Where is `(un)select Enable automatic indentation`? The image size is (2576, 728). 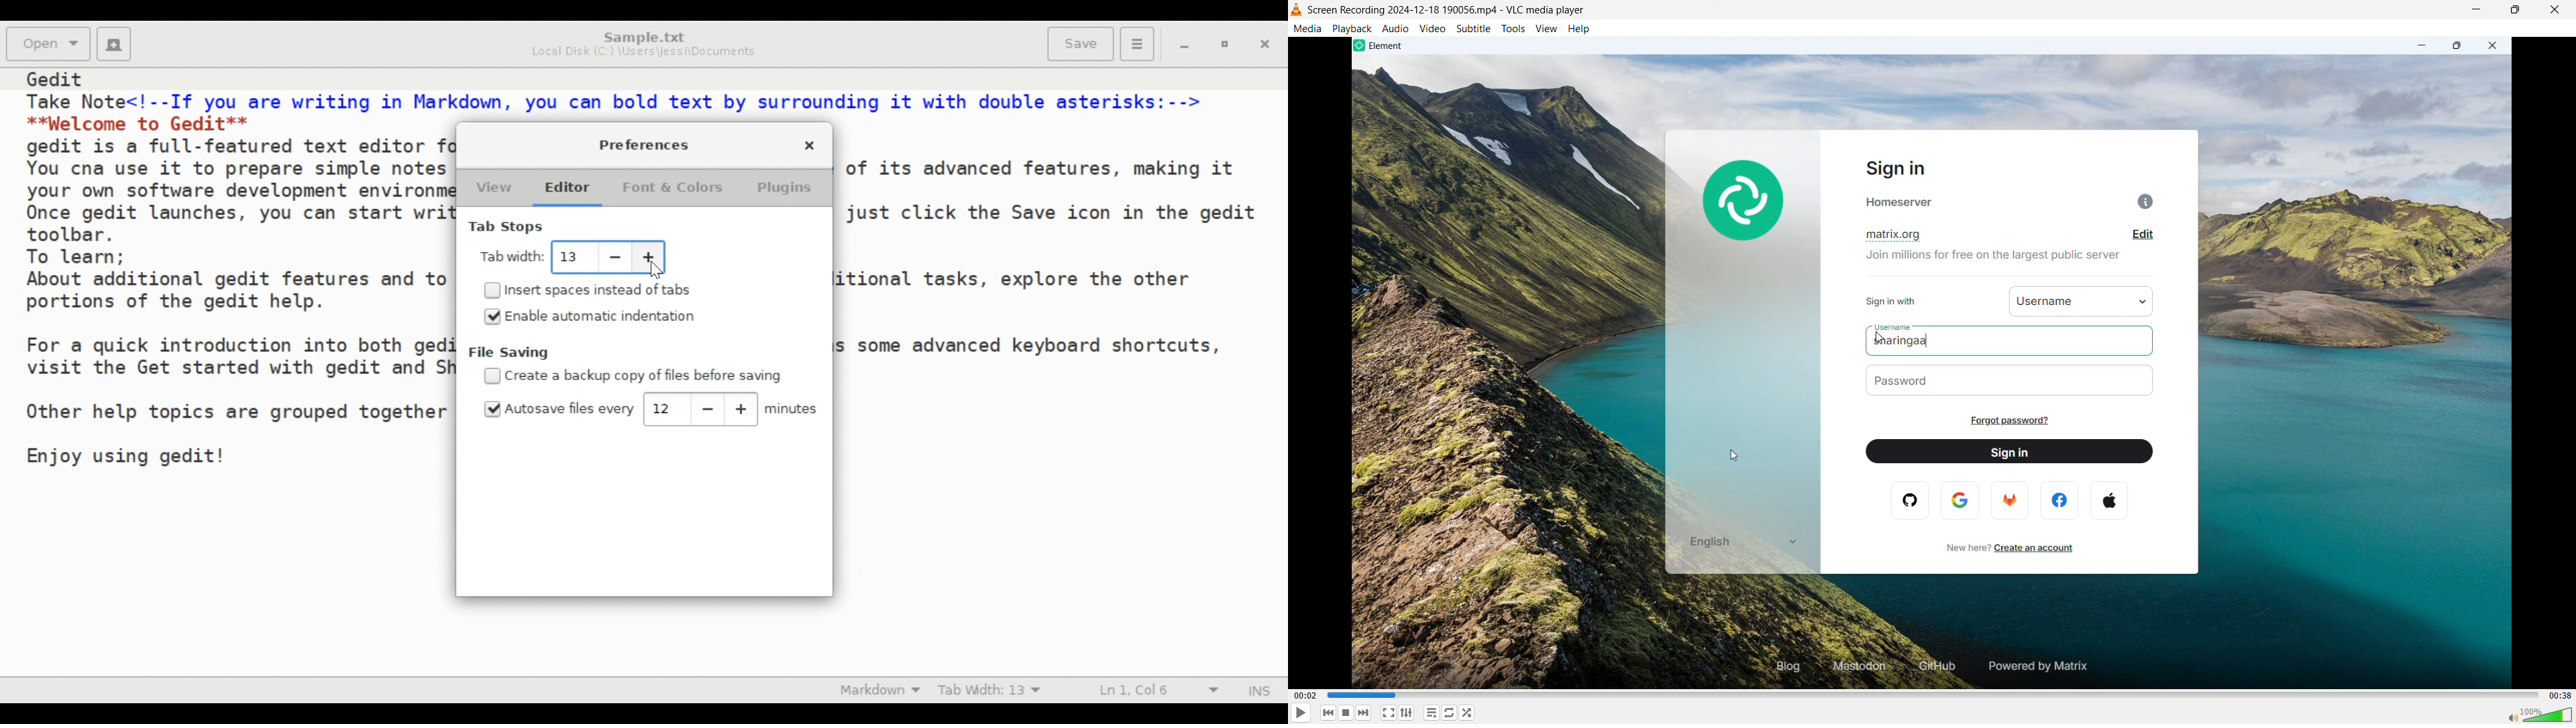 (un)select Enable automatic indentation is located at coordinates (588, 317).